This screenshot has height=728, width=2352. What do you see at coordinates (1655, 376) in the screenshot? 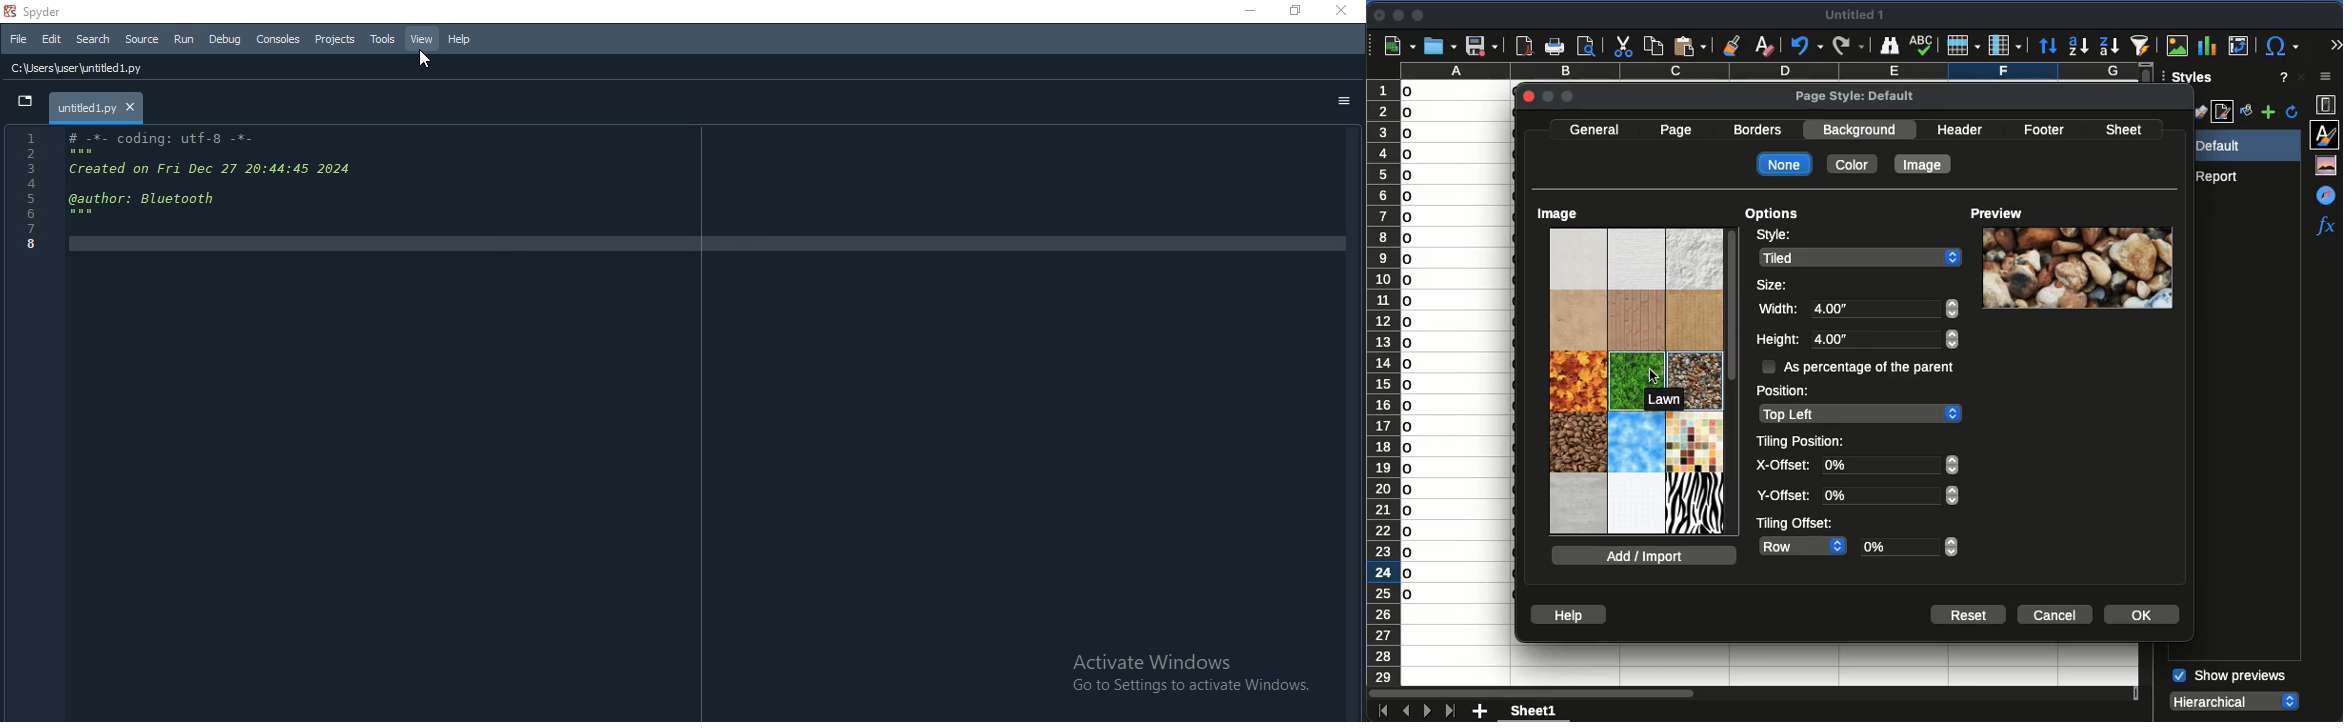
I see `cursor` at bounding box center [1655, 376].